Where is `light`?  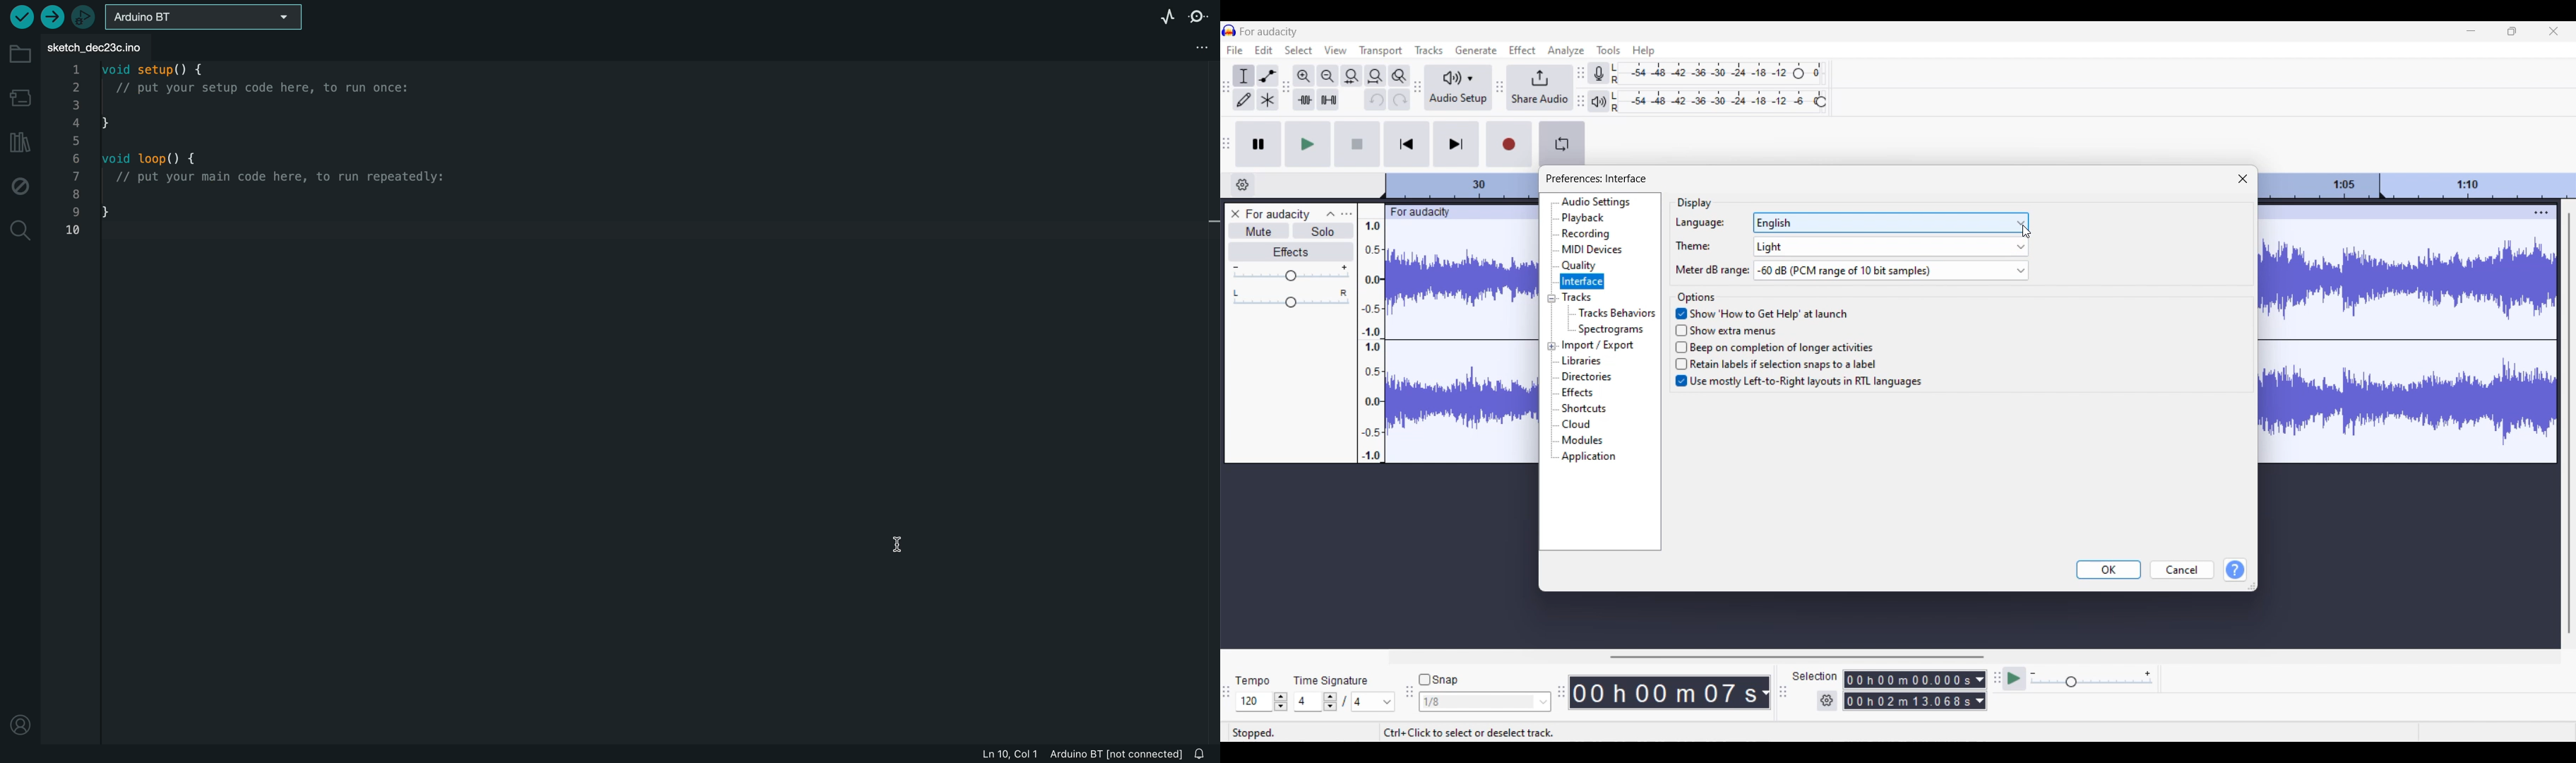
light is located at coordinates (1890, 247).